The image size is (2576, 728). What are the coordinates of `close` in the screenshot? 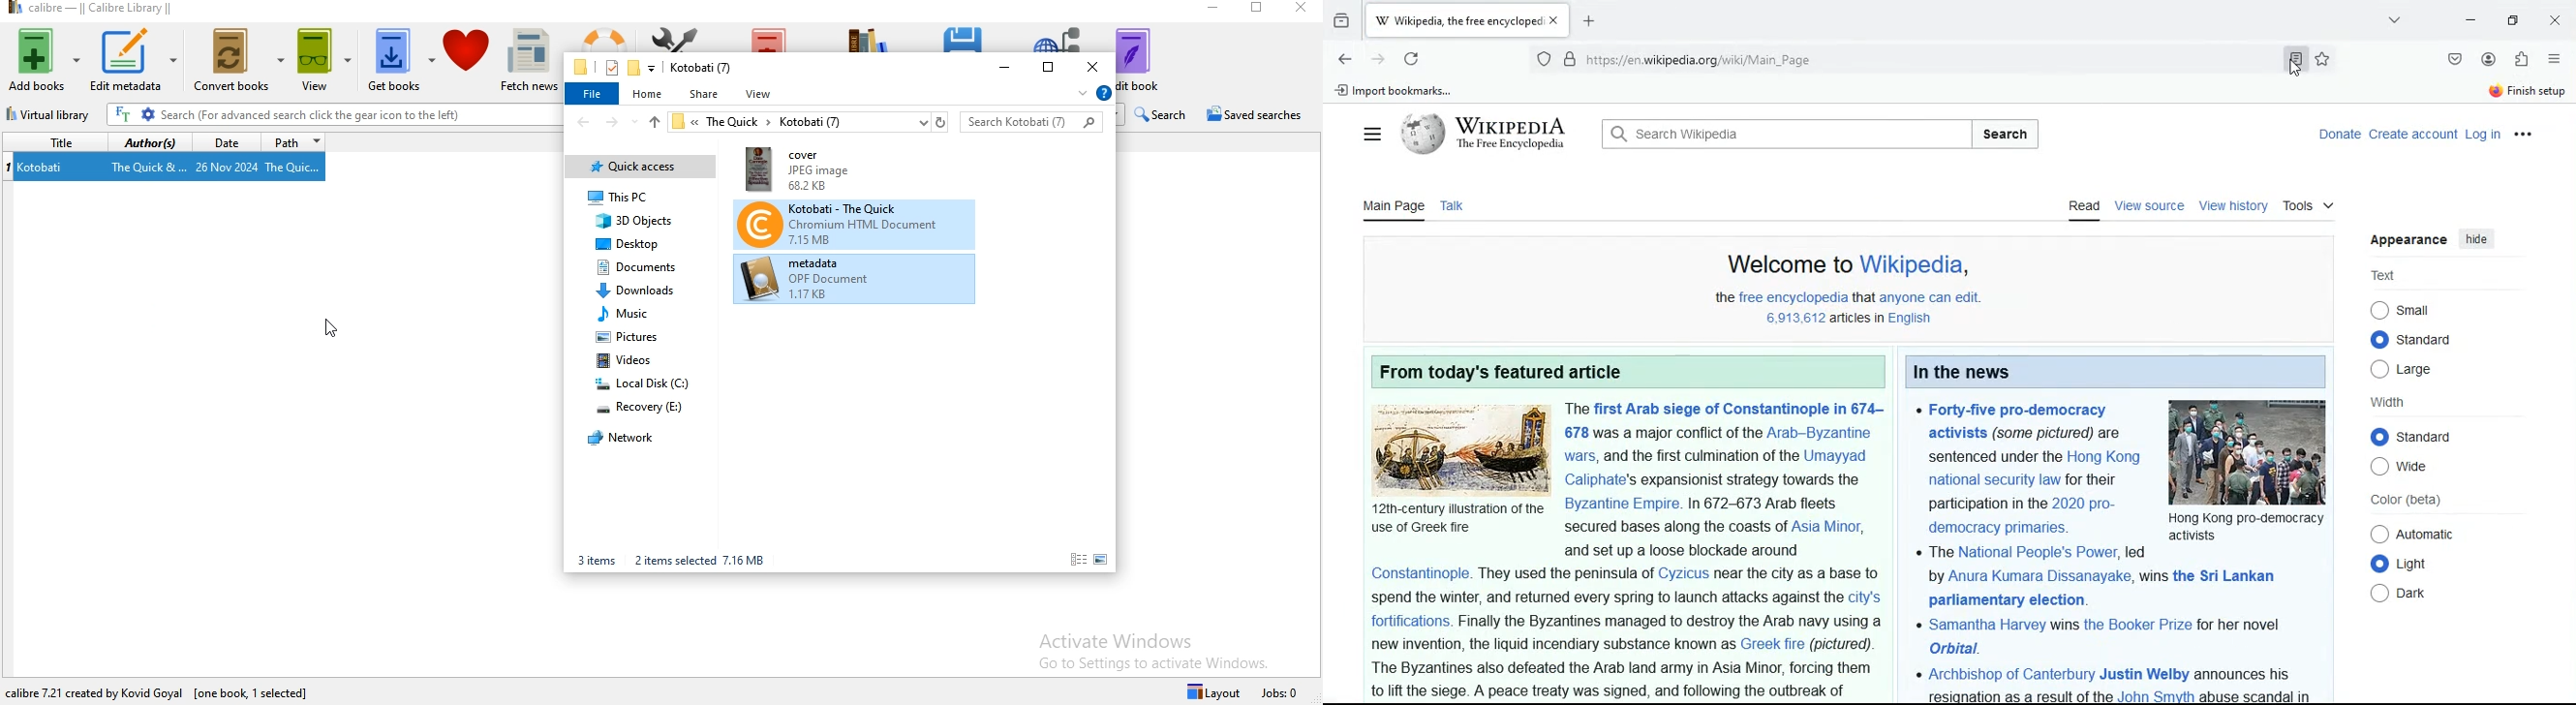 It's located at (2557, 20).